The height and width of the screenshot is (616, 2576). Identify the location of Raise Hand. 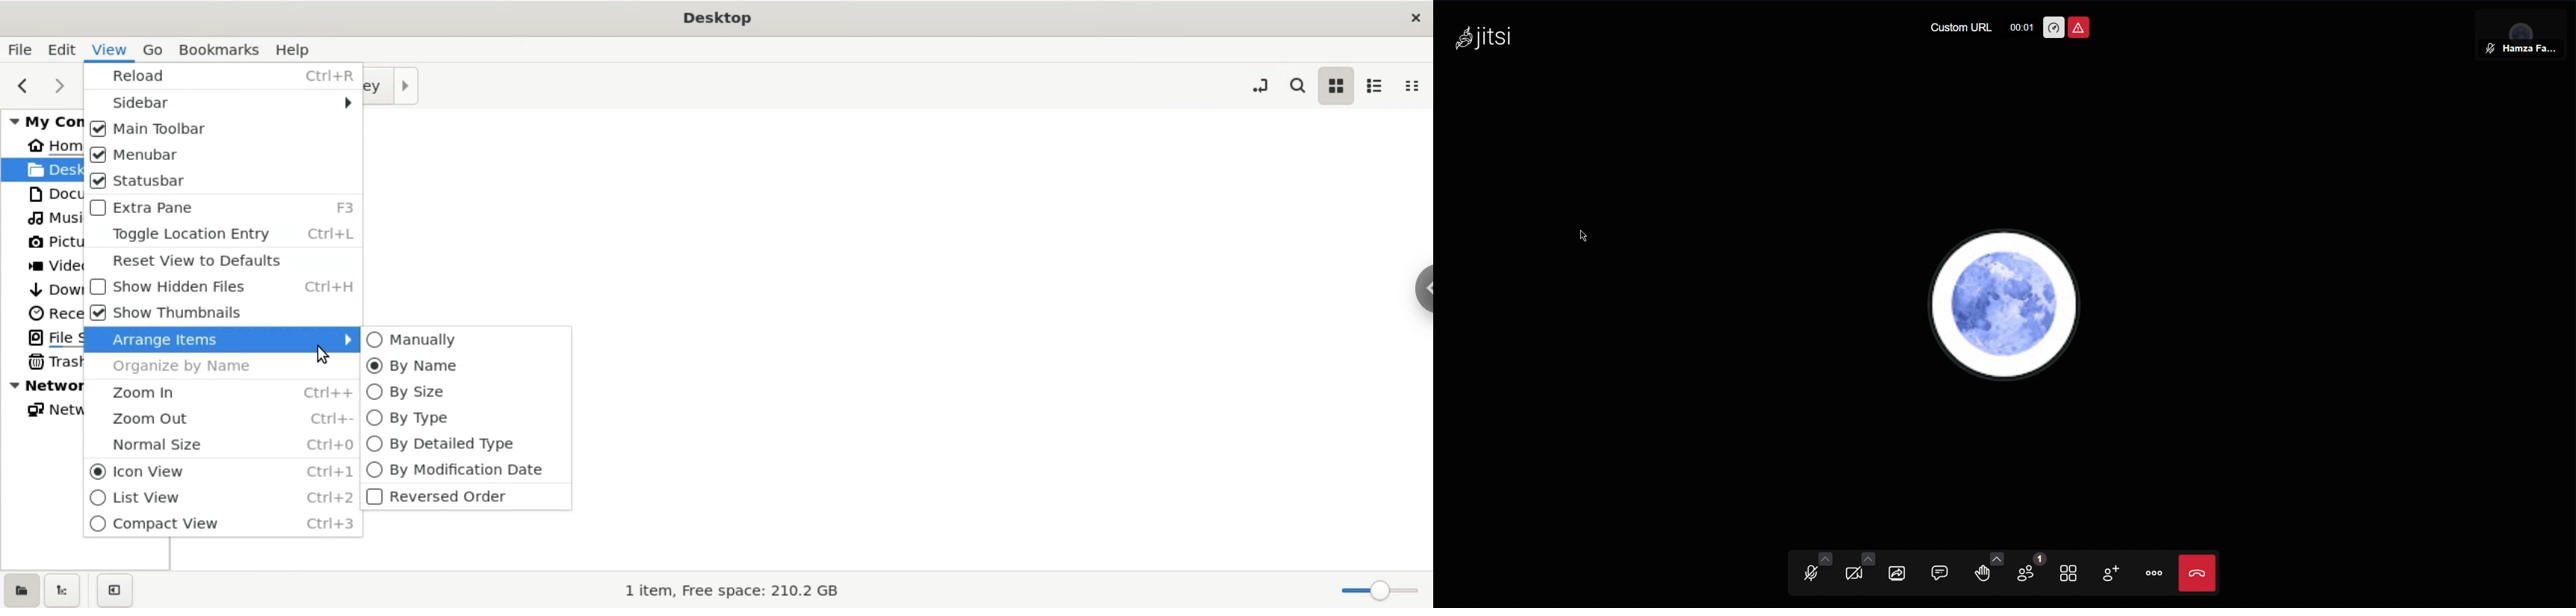
(1989, 574).